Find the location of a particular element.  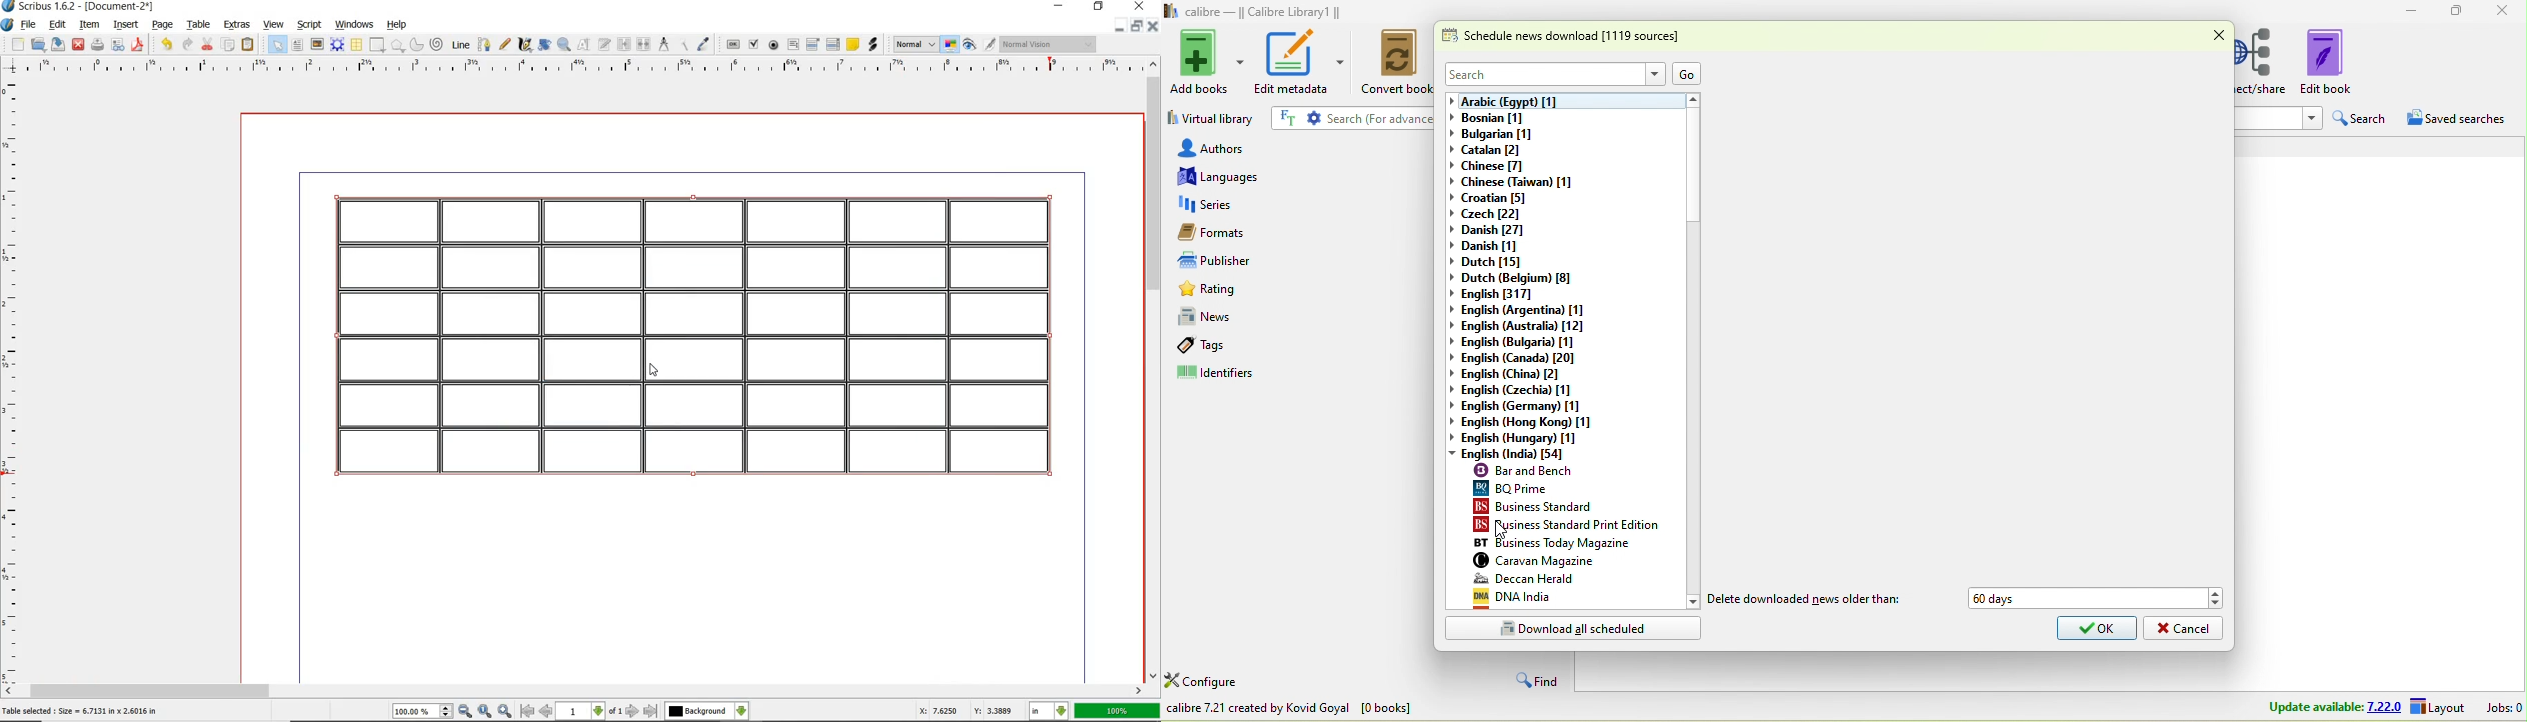

edit metadata is located at coordinates (1290, 62).